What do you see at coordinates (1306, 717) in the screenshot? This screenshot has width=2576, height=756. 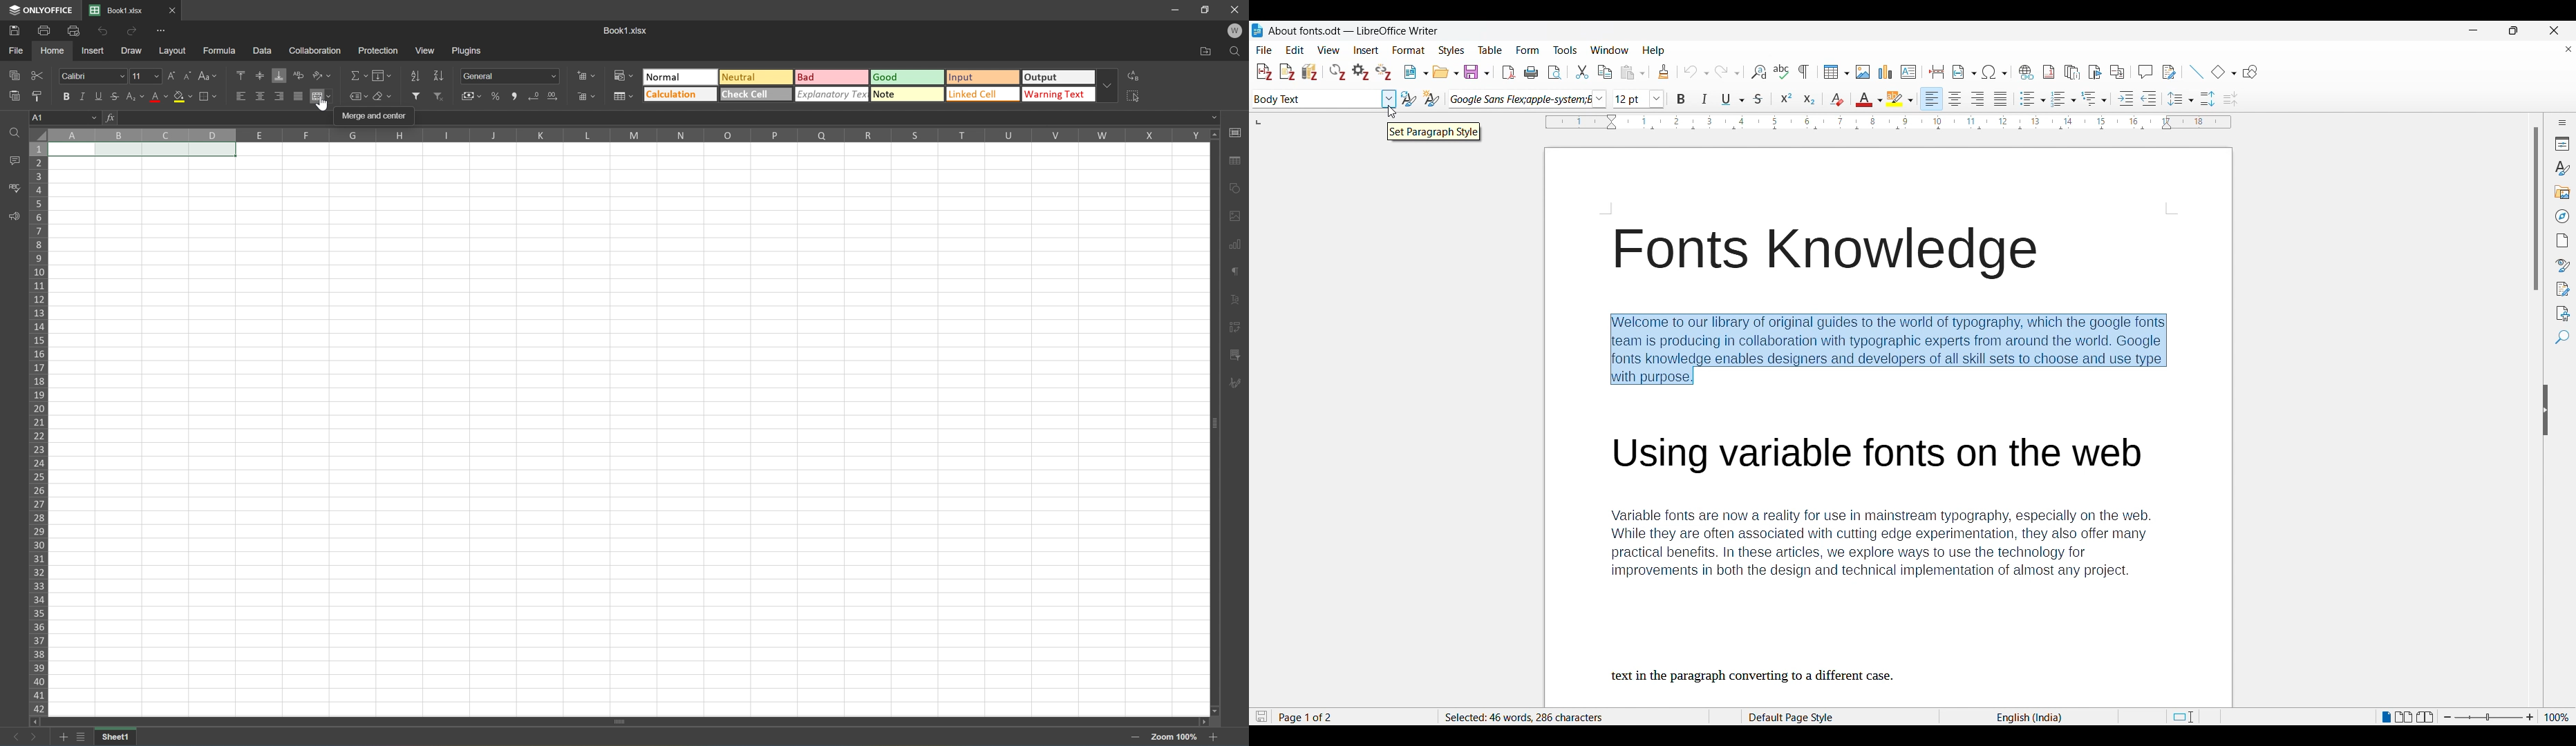 I see `Page 1 of 2` at bounding box center [1306, 717].